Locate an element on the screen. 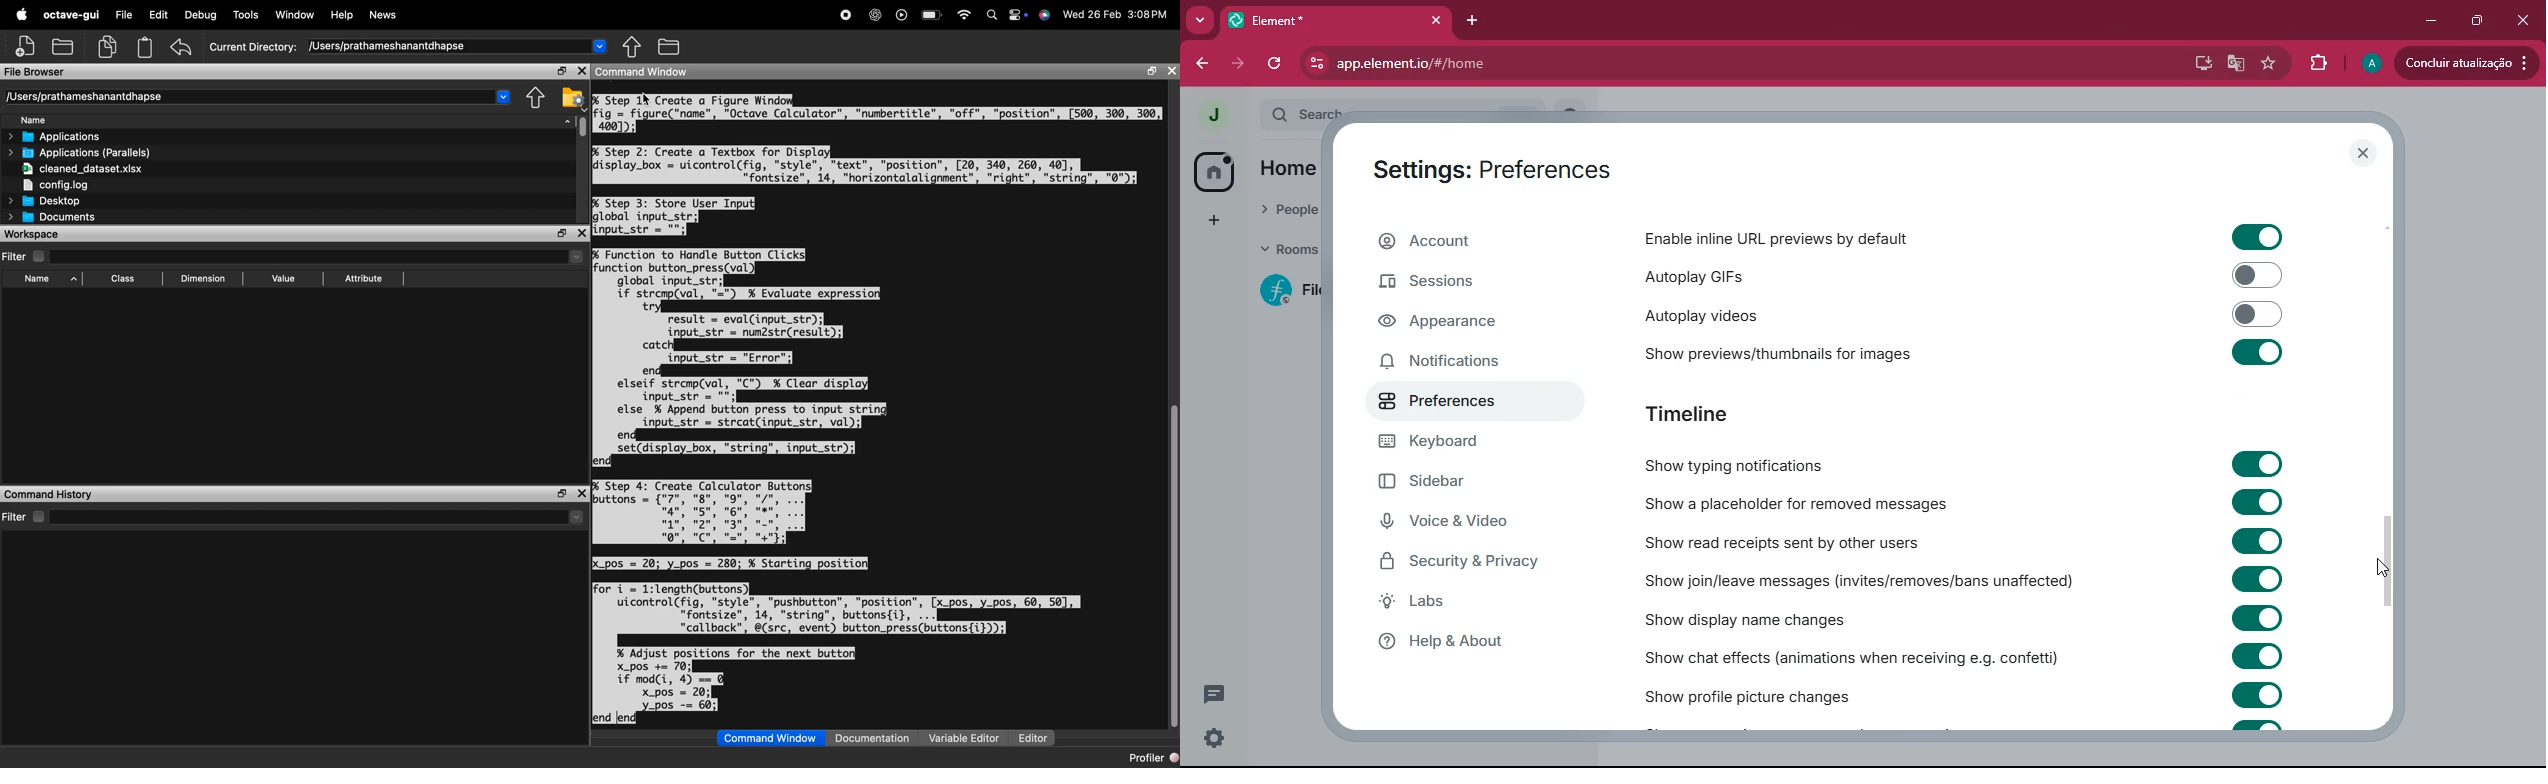 The width and height of the screenshot is (2548, 784). show display name changes is located at coordinates (1767, 619).